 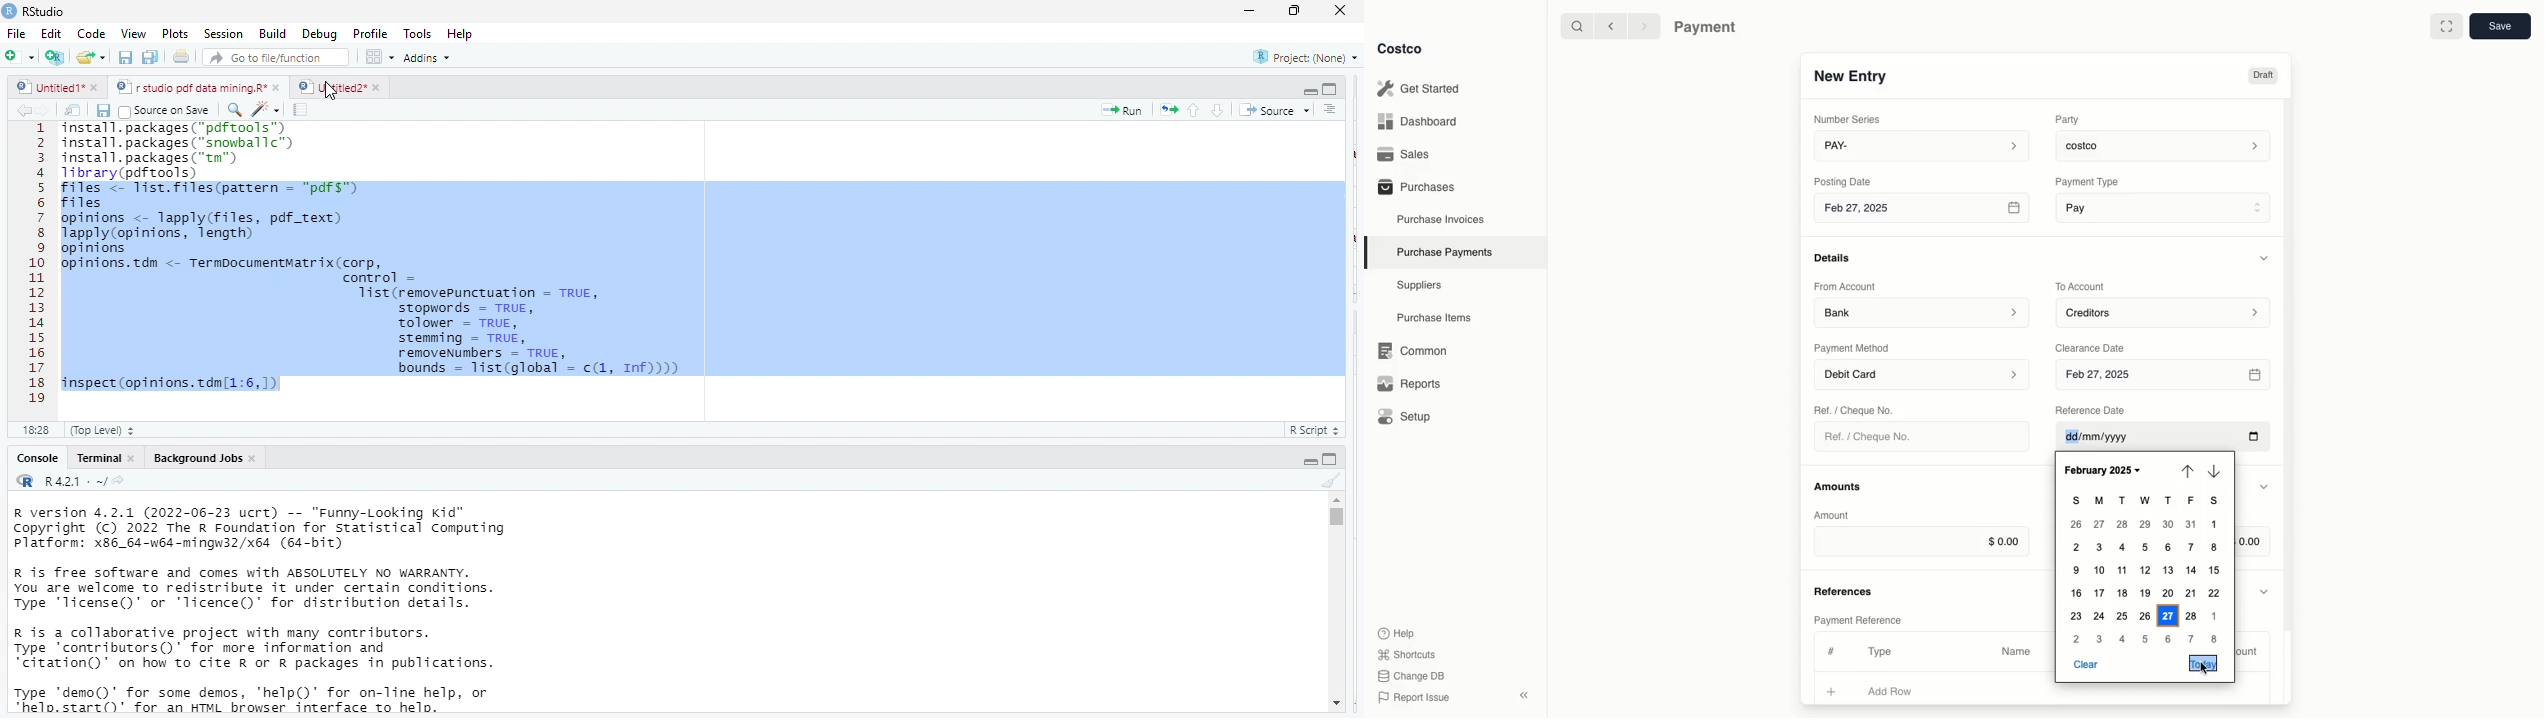 What do you see at coordinates (36, 458) in the screenshot?
I see `console` at bounding box center [36, 458].